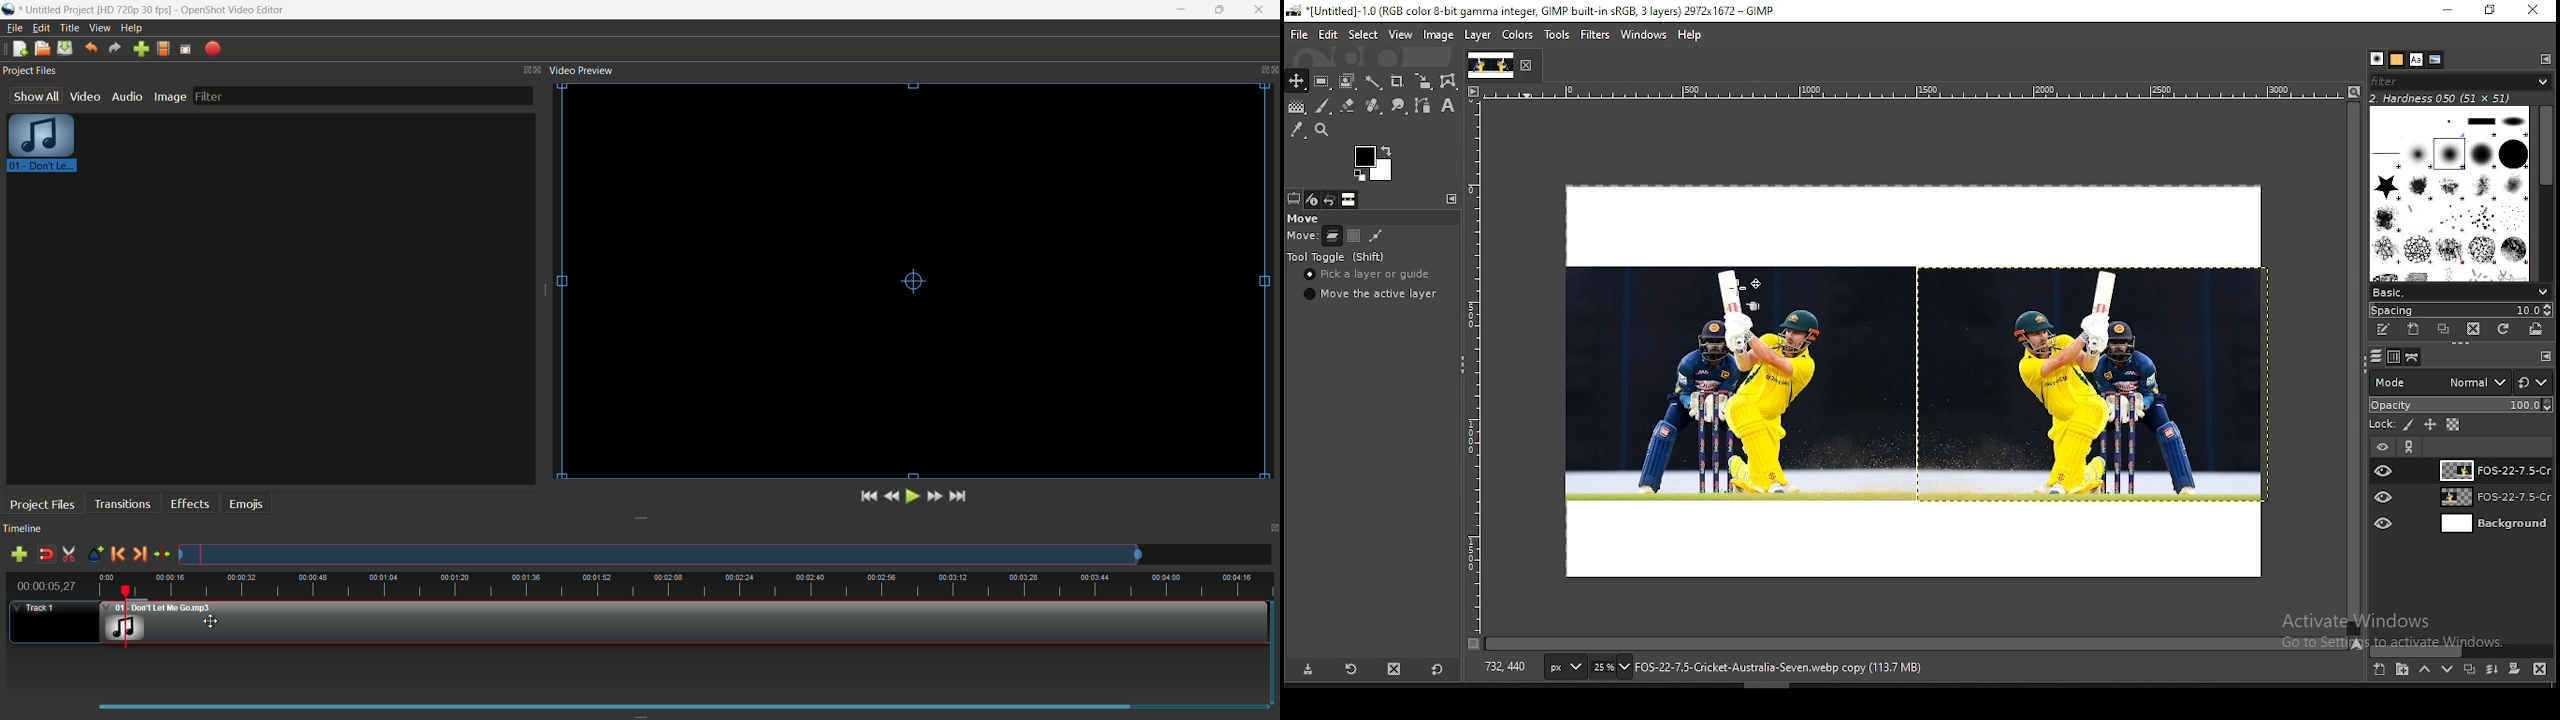 The height and width of the screenshot is (728, 2576). I want to click on app name, so click(233, 9).